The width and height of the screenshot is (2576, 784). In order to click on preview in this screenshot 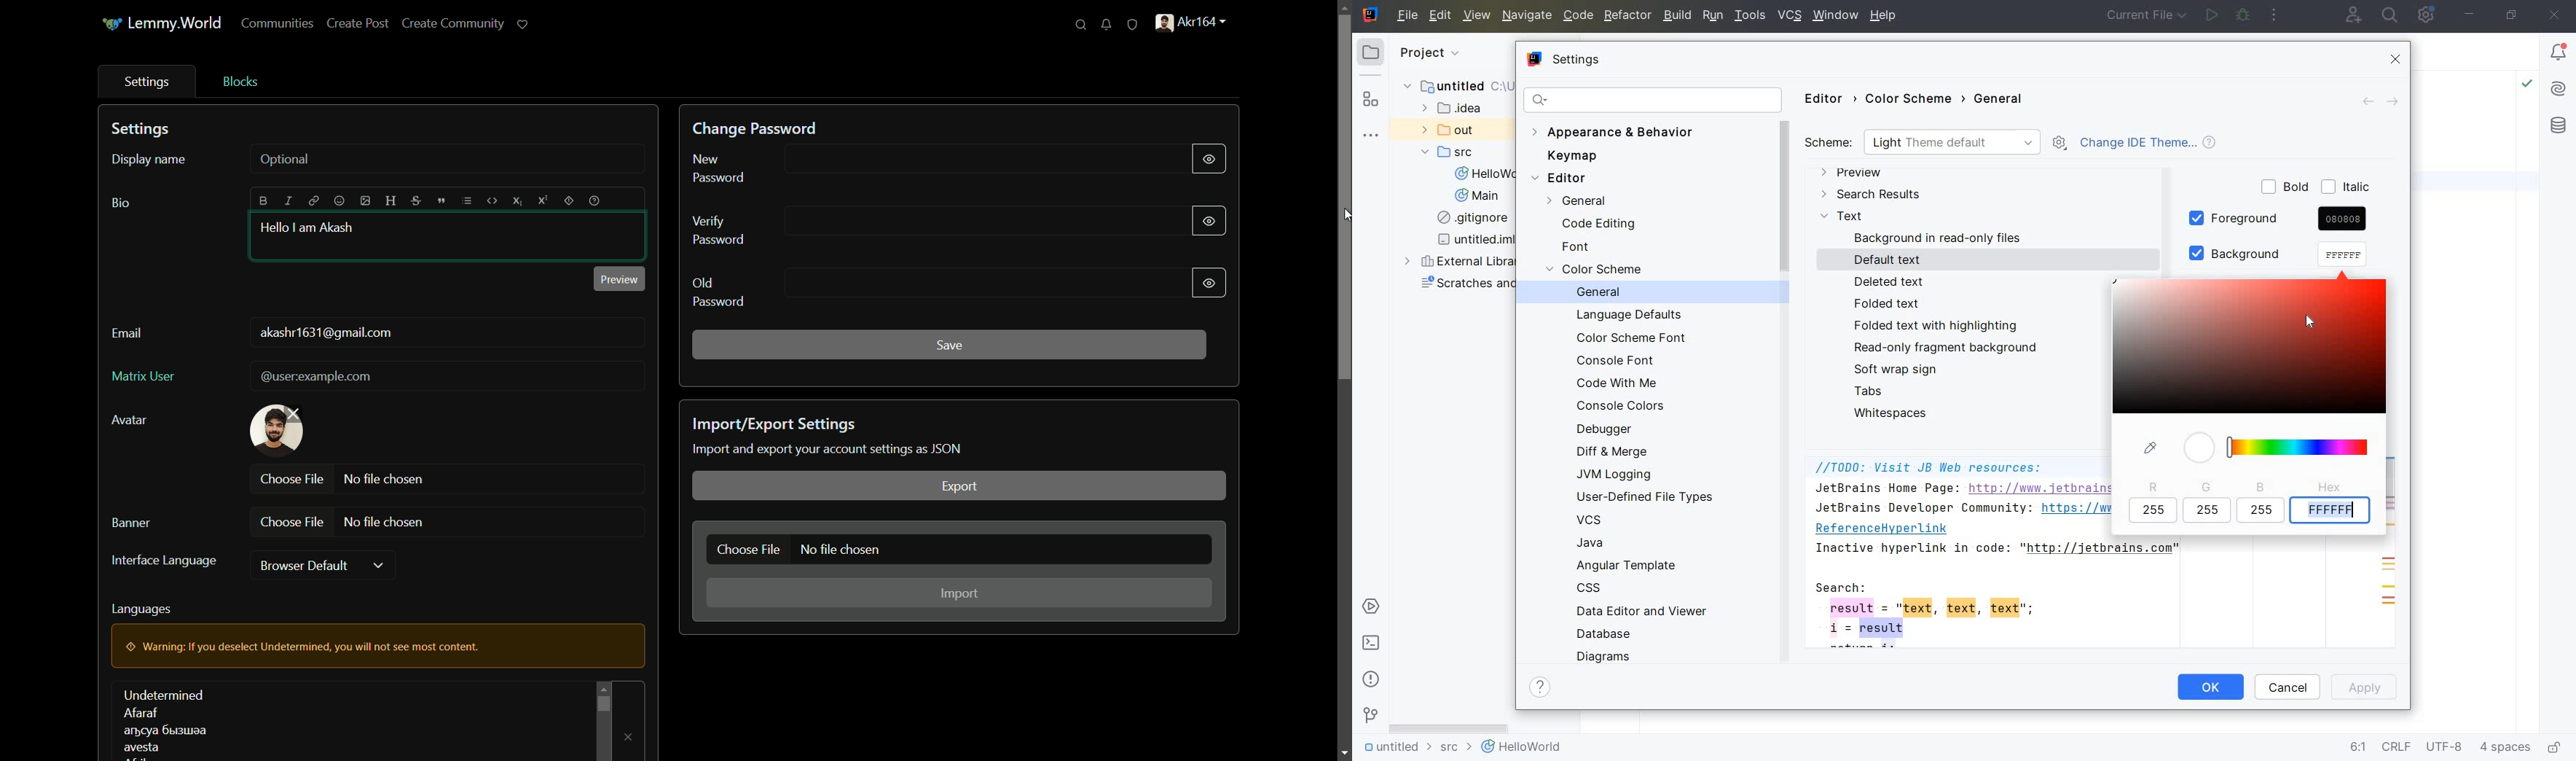, I will do `click(620, 279)`.